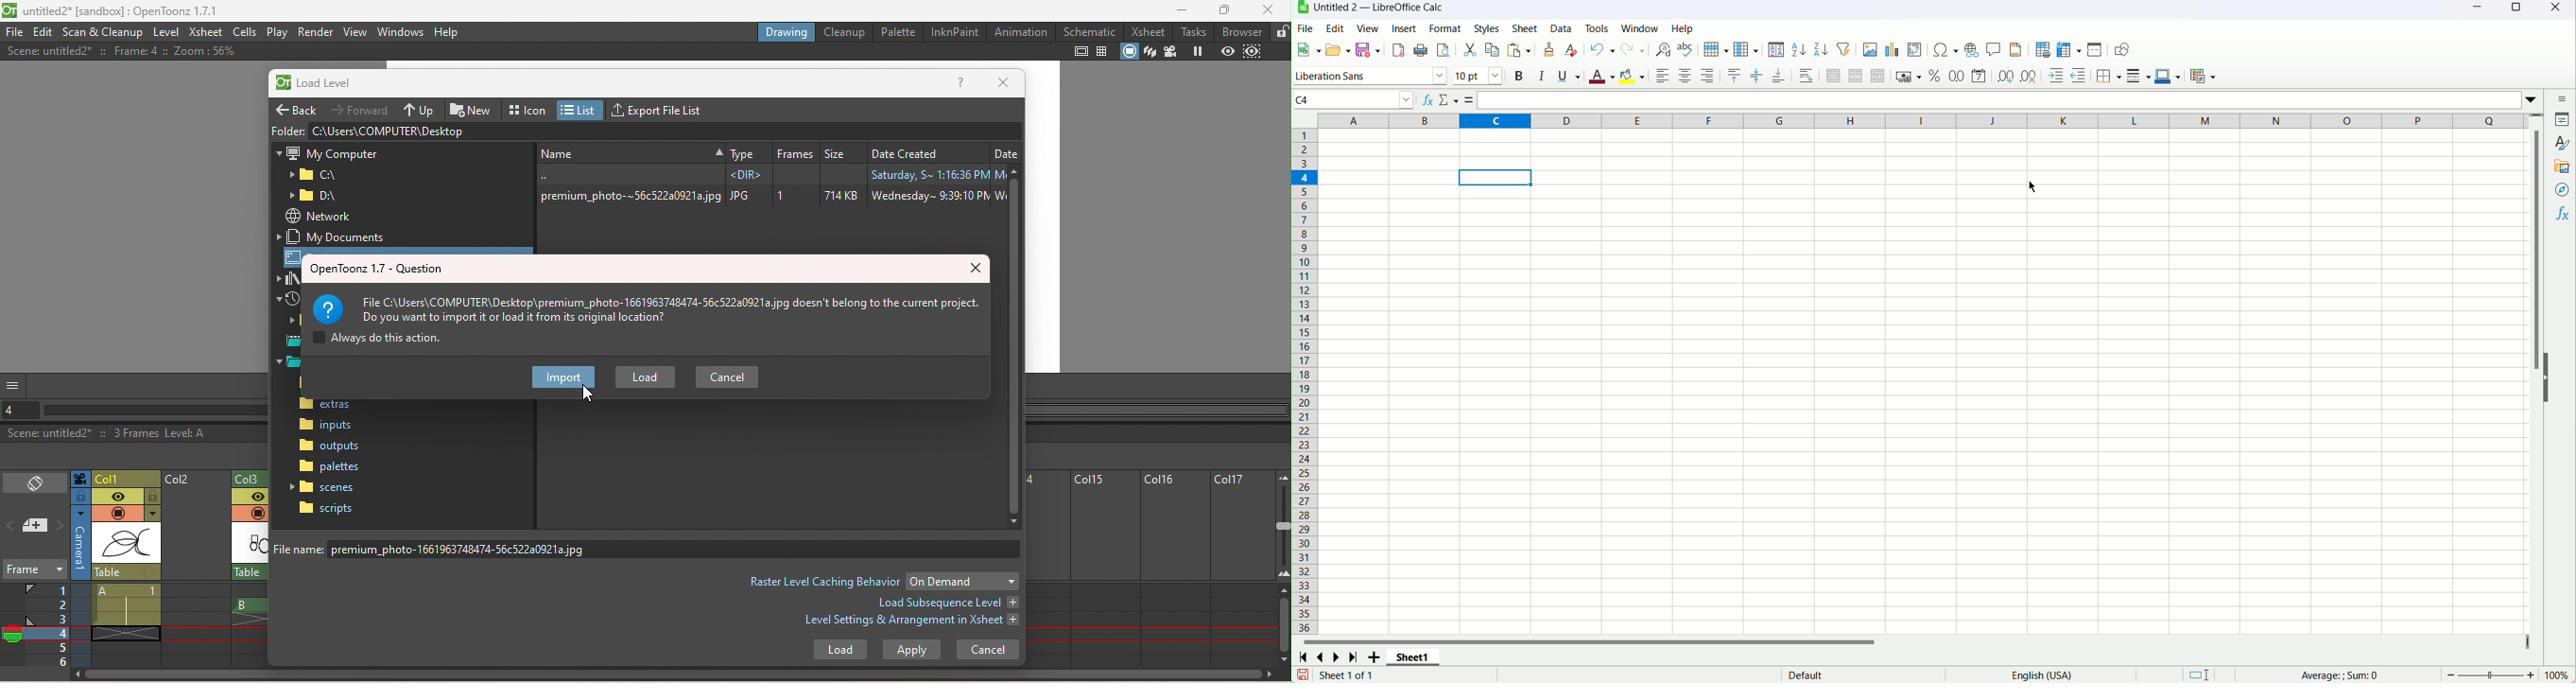 The width and height of the screenshot is (2576, 700). I want to click on Frames, so click(48, 624).